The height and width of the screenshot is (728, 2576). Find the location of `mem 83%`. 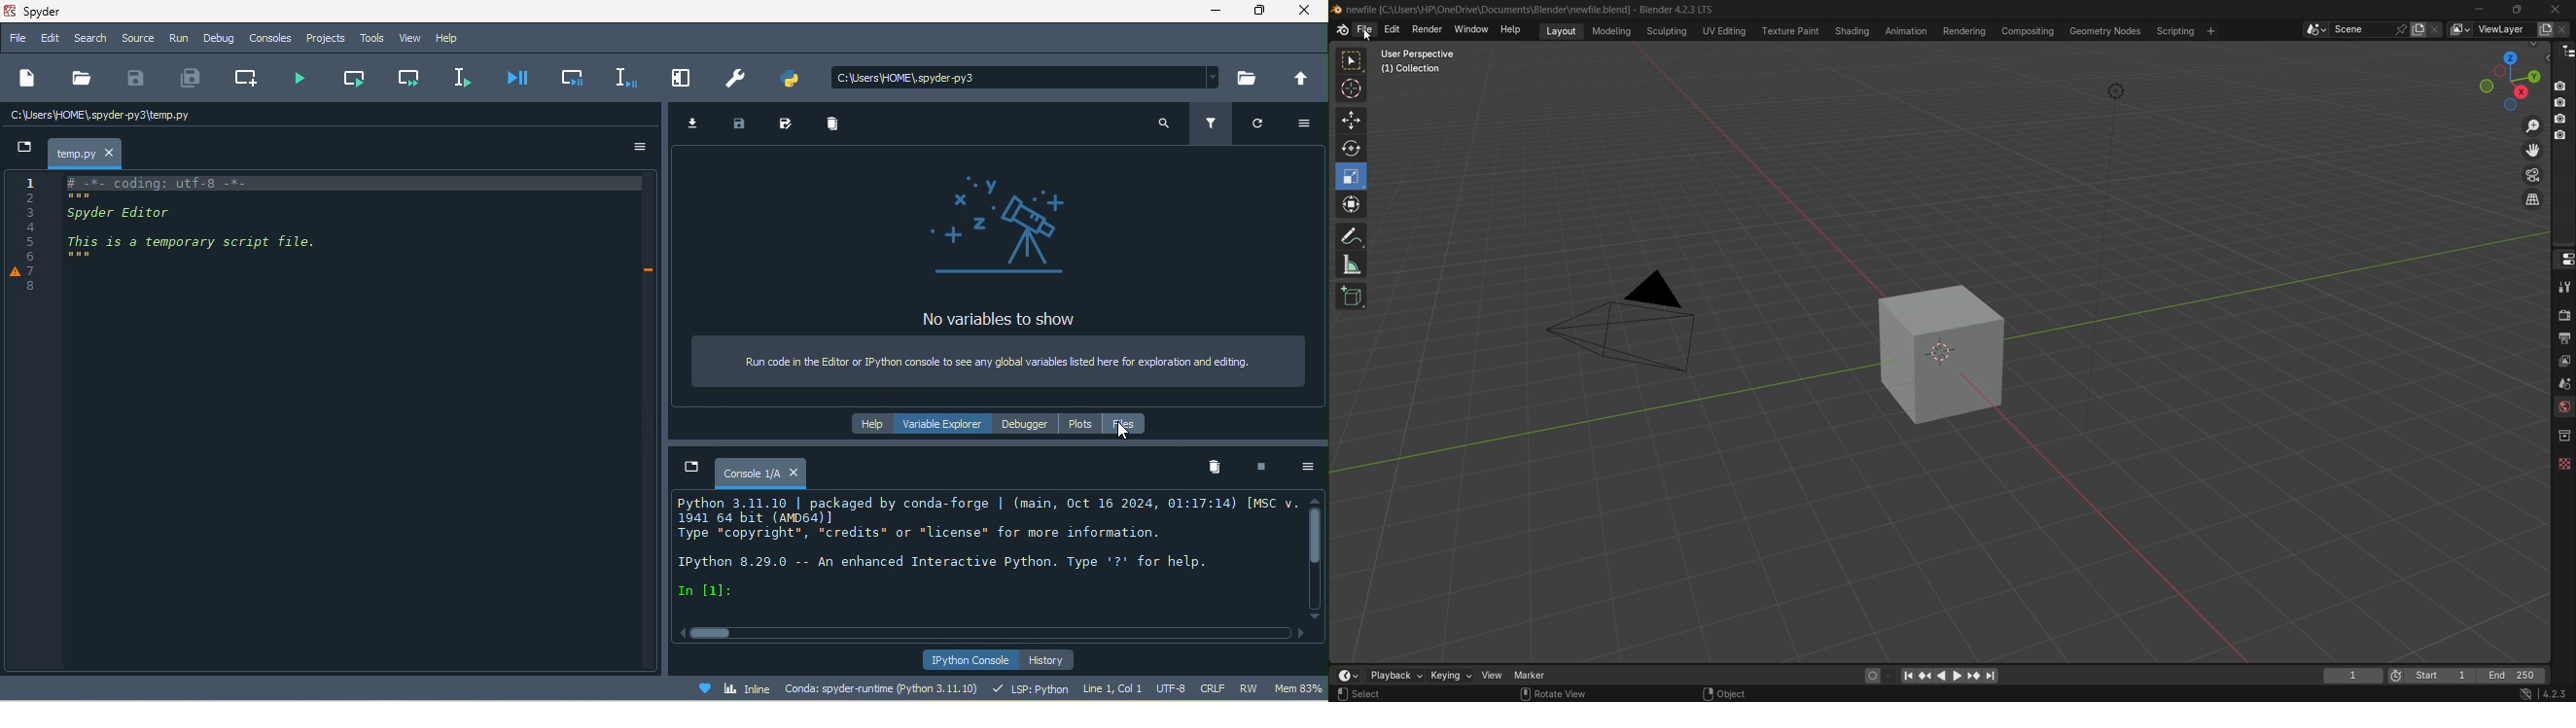

mem 83% is located at coordinates (1299, 688).